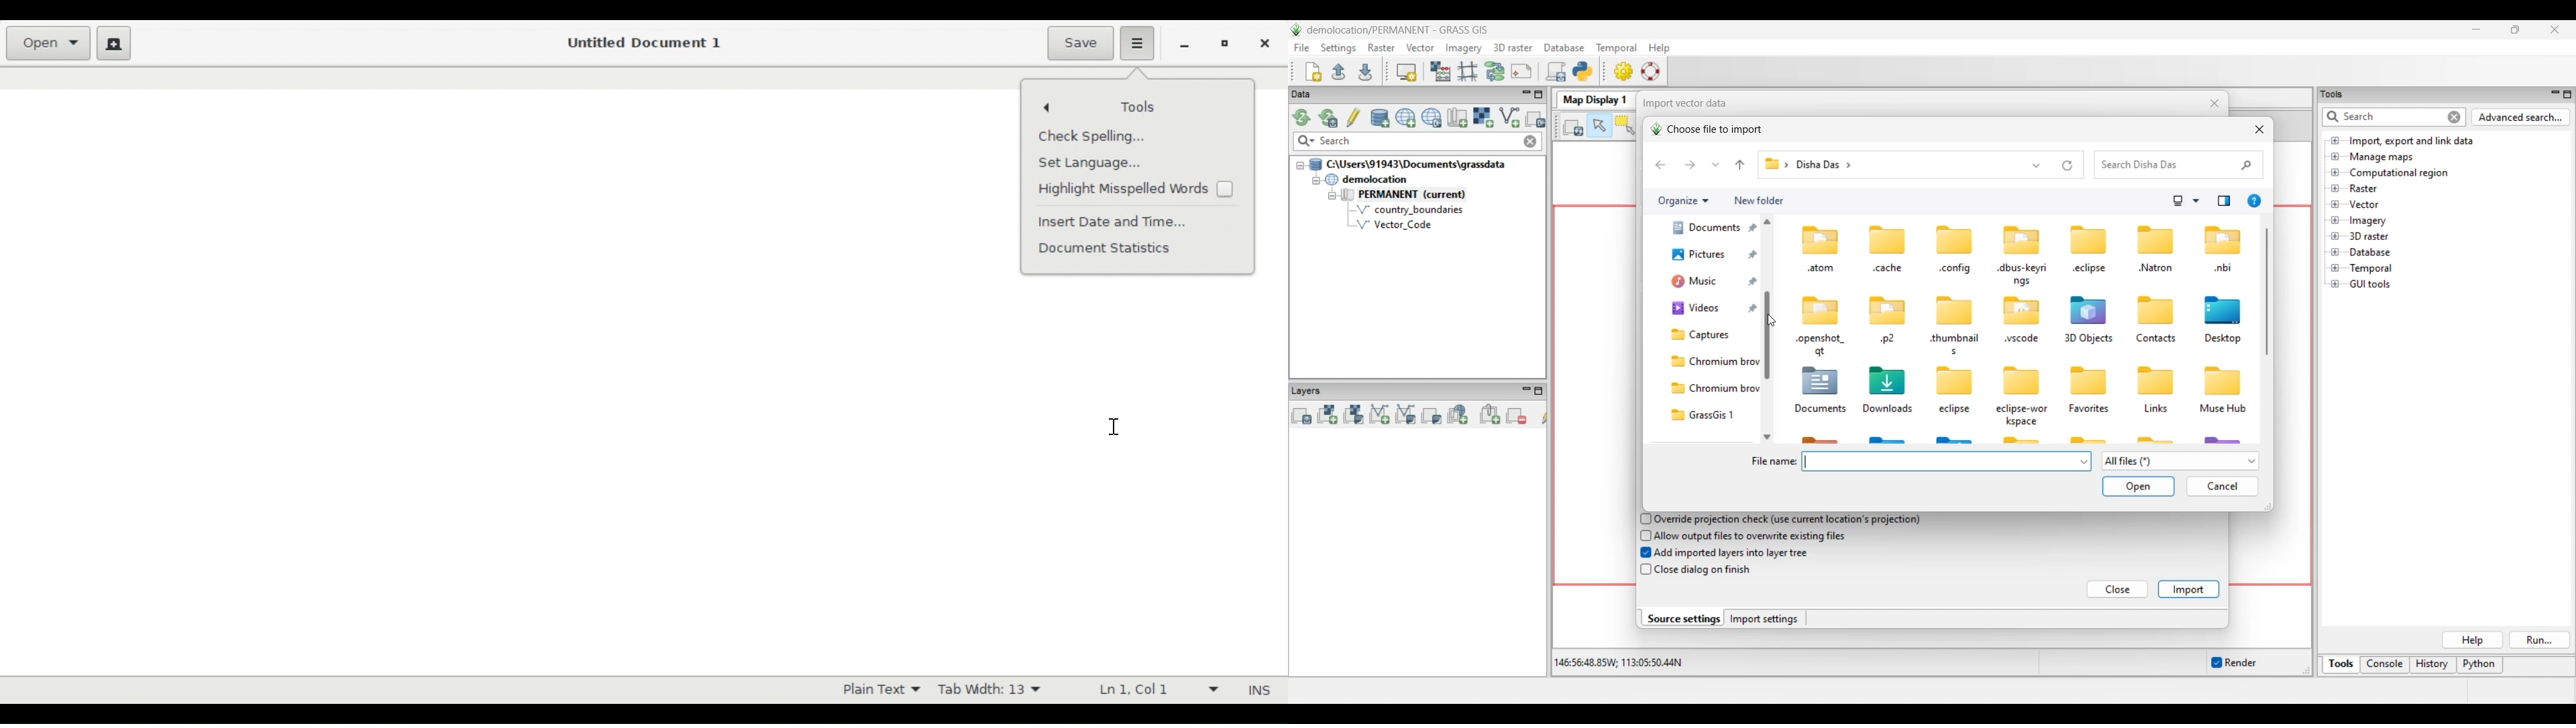 The image size is (2576, 728). Describe the element at coordinates (1732, 552) in the screenshot. I see `Add imported layers into layer tree` at that location.